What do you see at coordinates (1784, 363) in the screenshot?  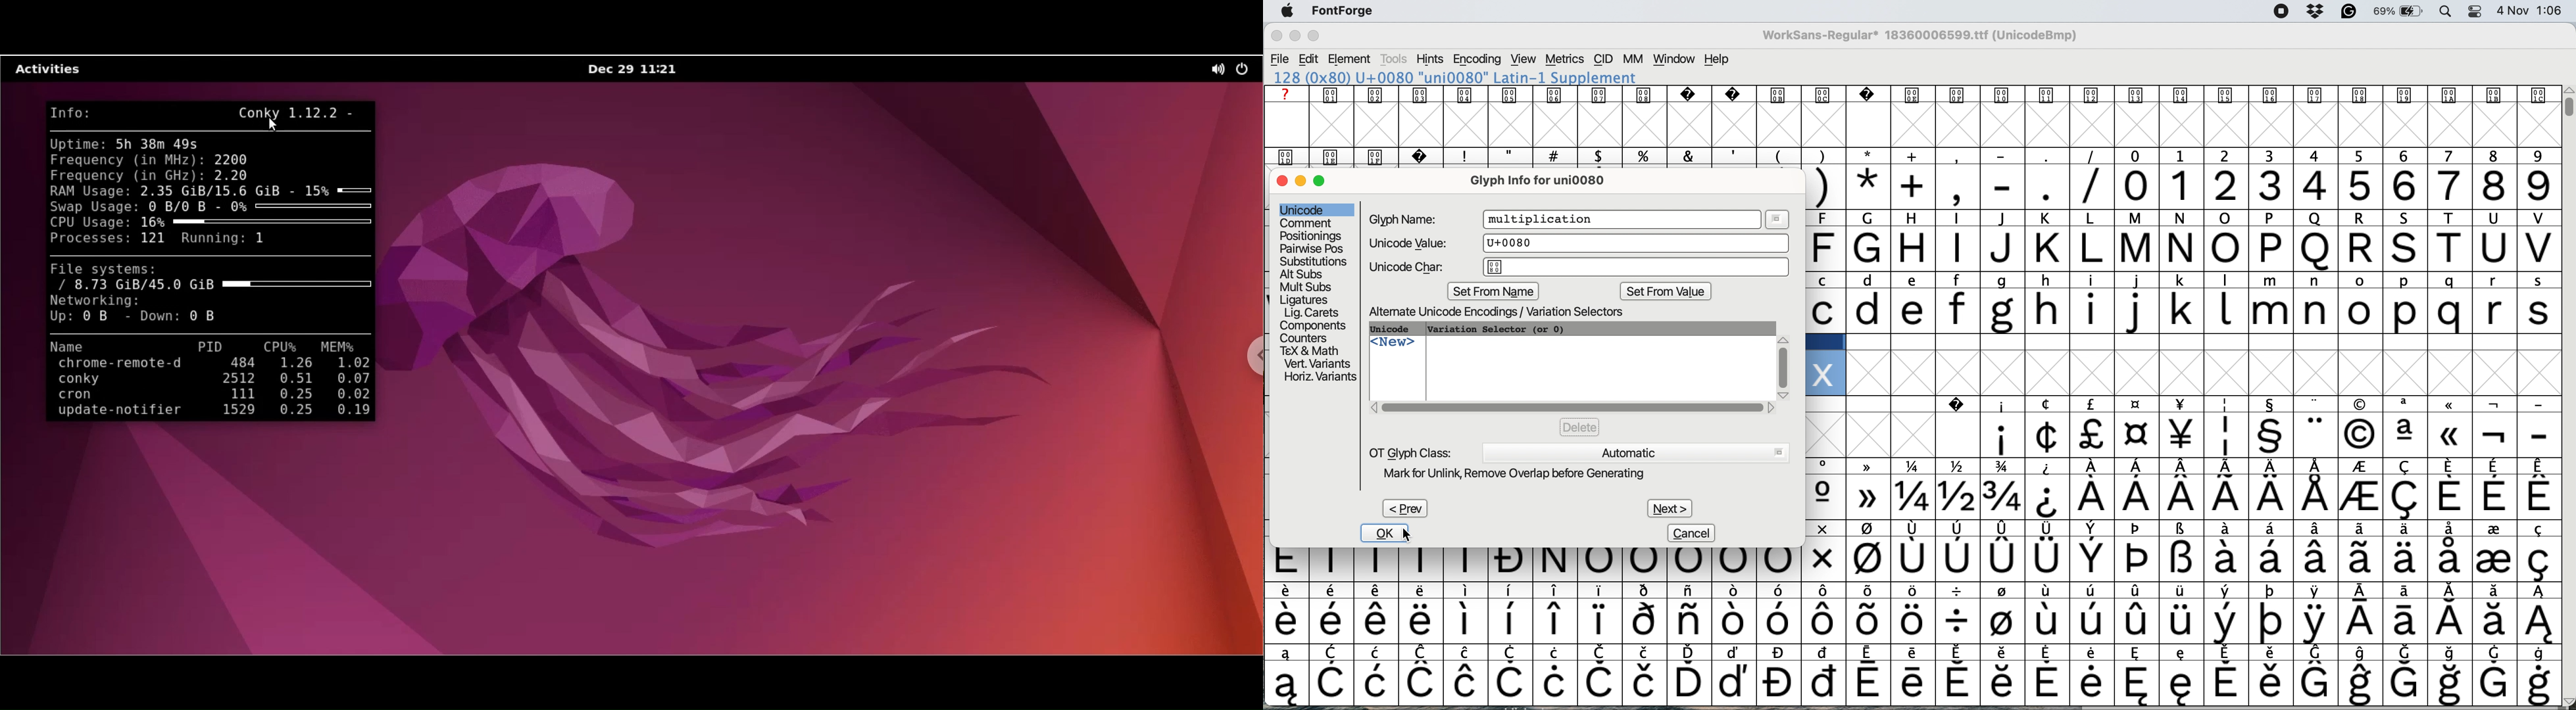 I see `vertical scroll bar` at bounding box center [1784, 363].